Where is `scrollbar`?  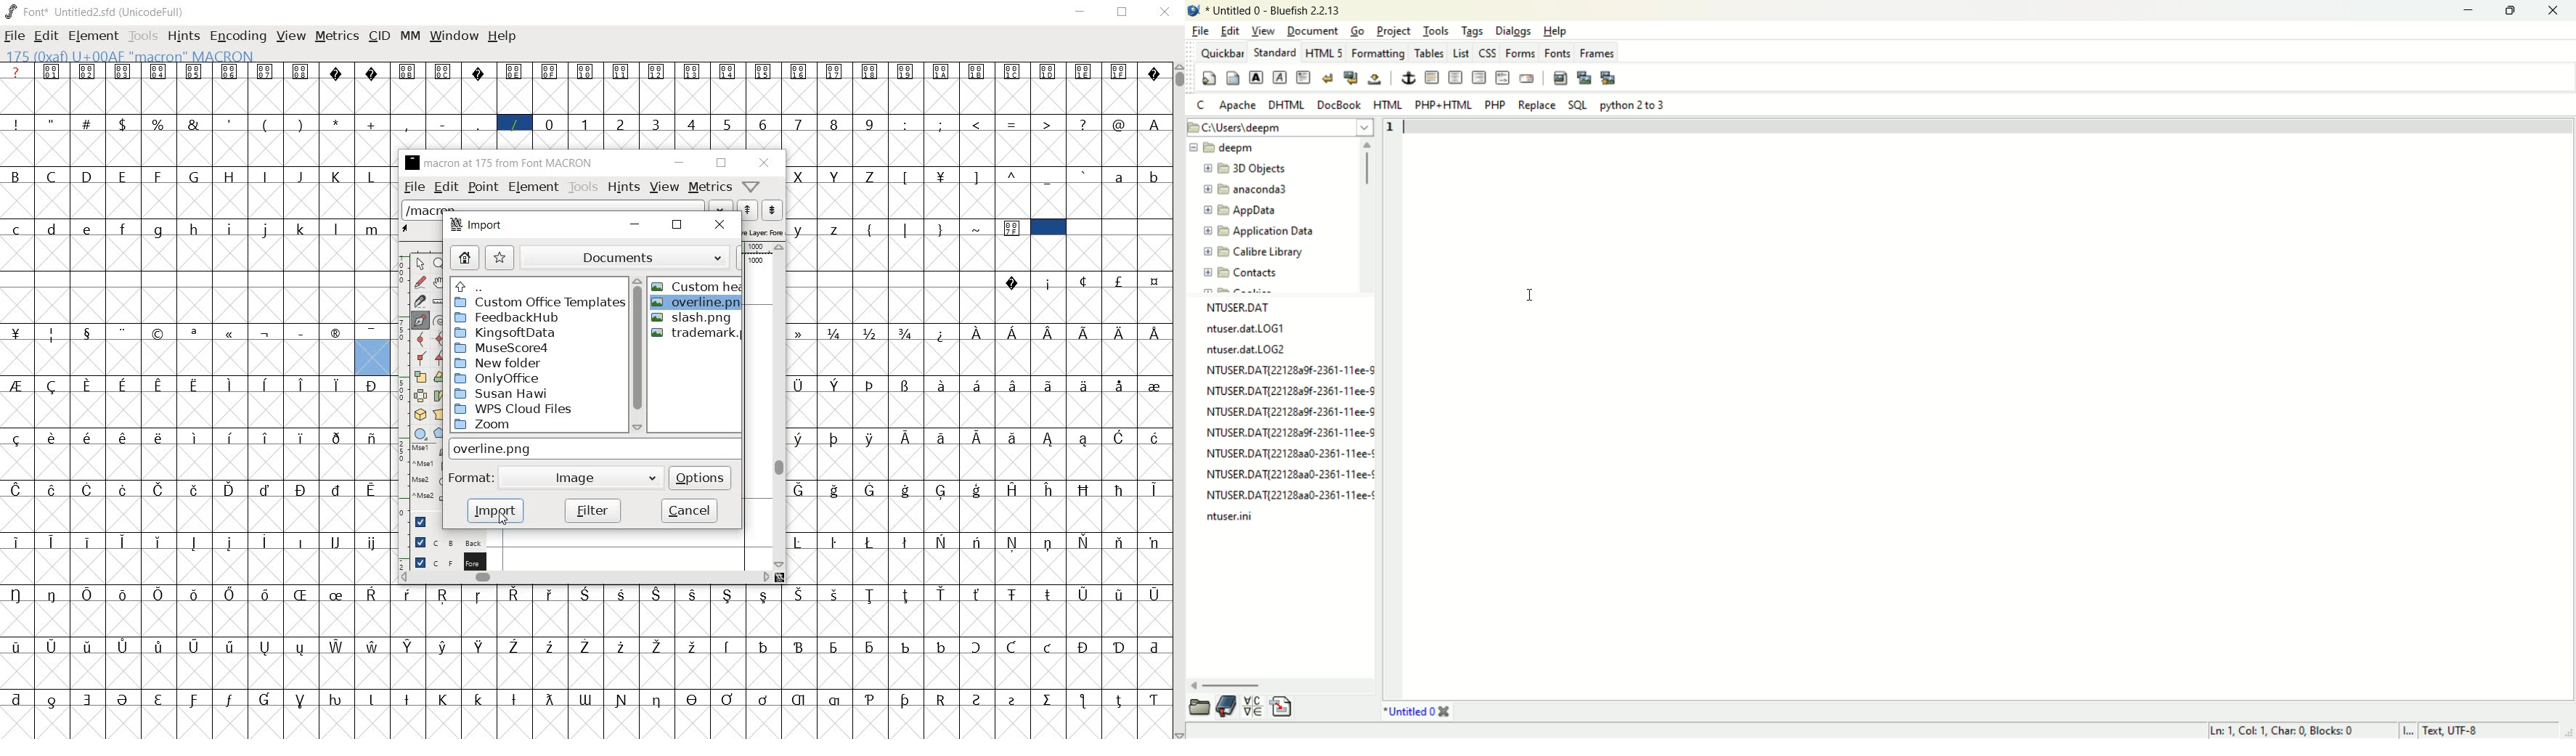
scrollbar is located at coordinates (637, 353).